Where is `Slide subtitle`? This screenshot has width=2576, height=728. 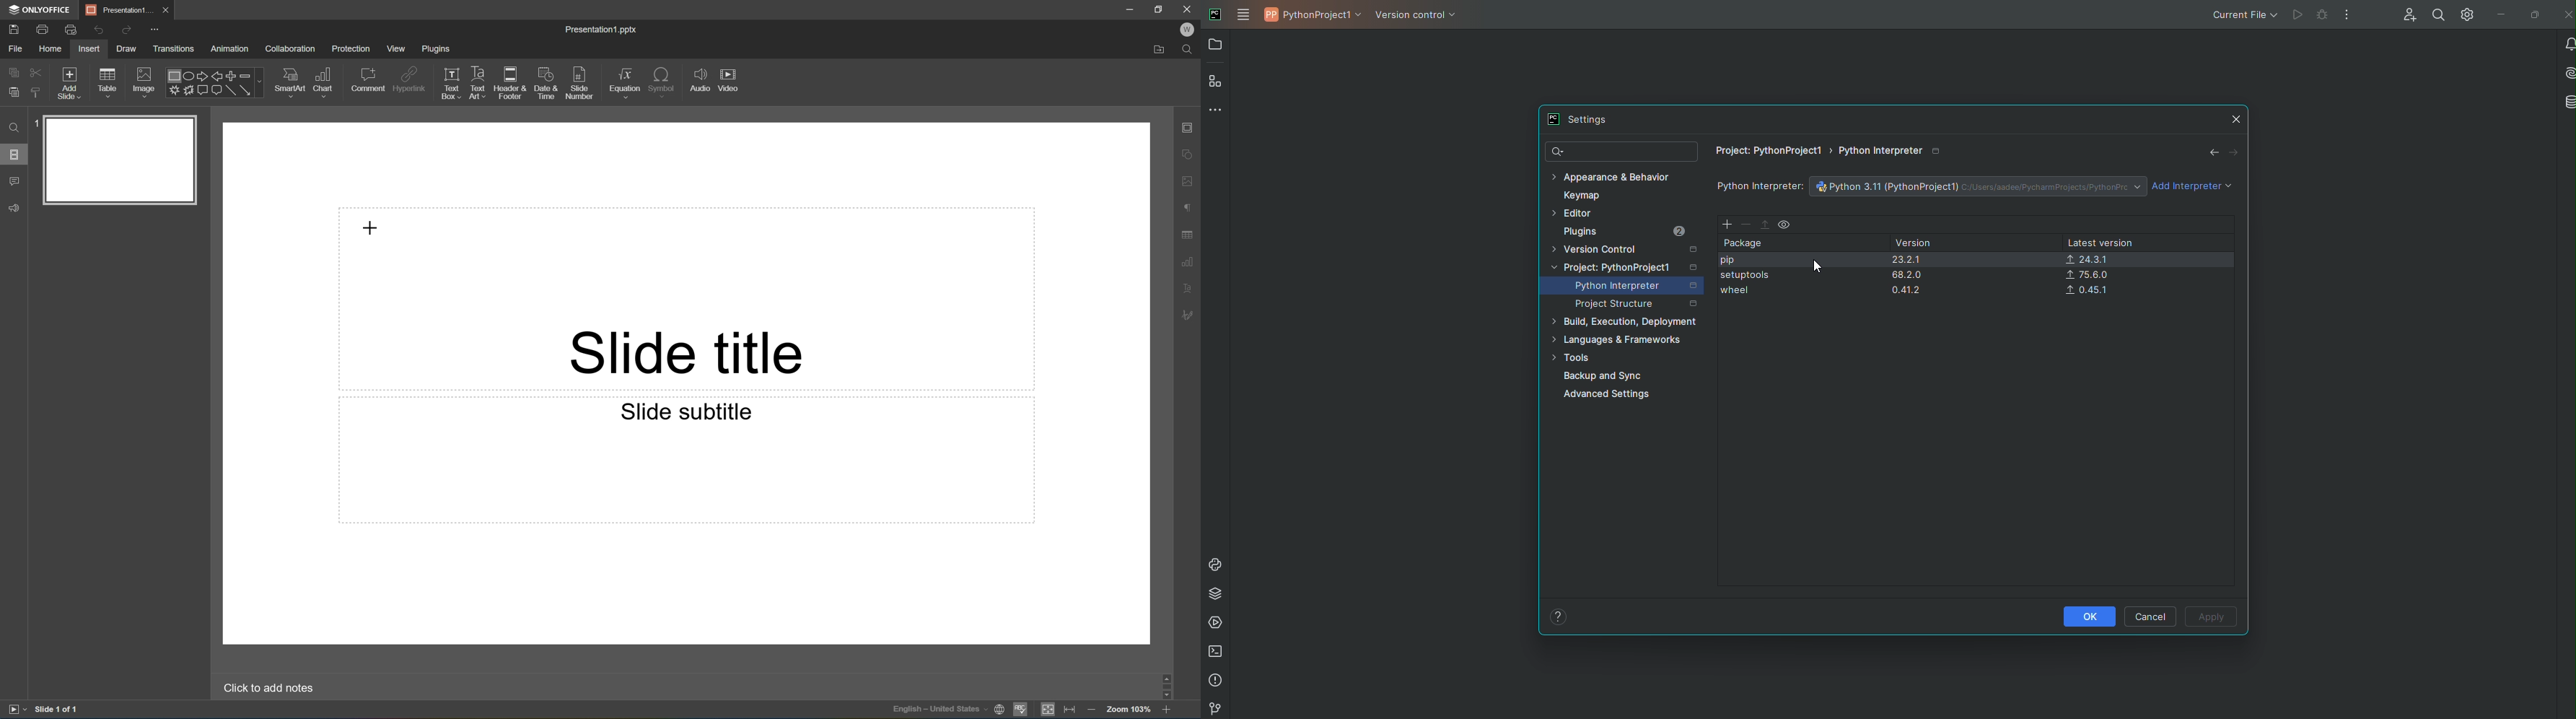
Slide subtitle is located at coordinates (691, 413).